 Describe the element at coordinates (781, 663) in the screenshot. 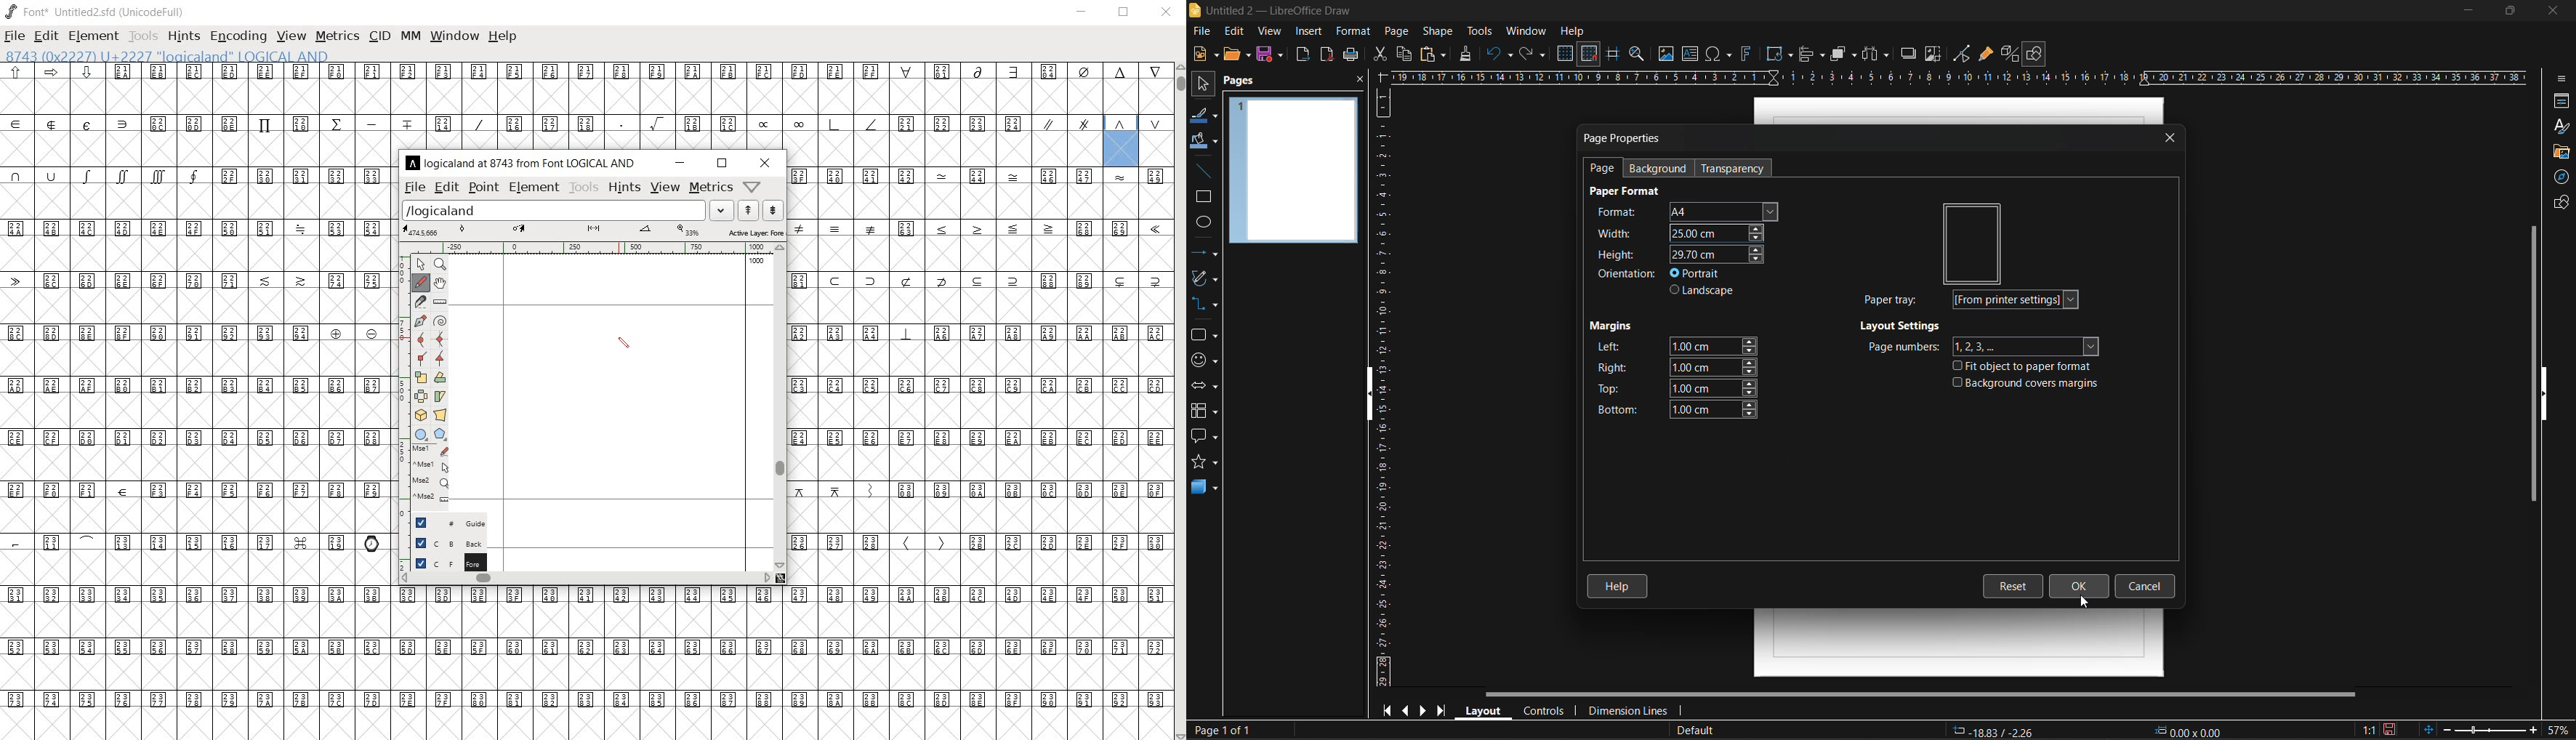

I see `glyph characters` at that location.